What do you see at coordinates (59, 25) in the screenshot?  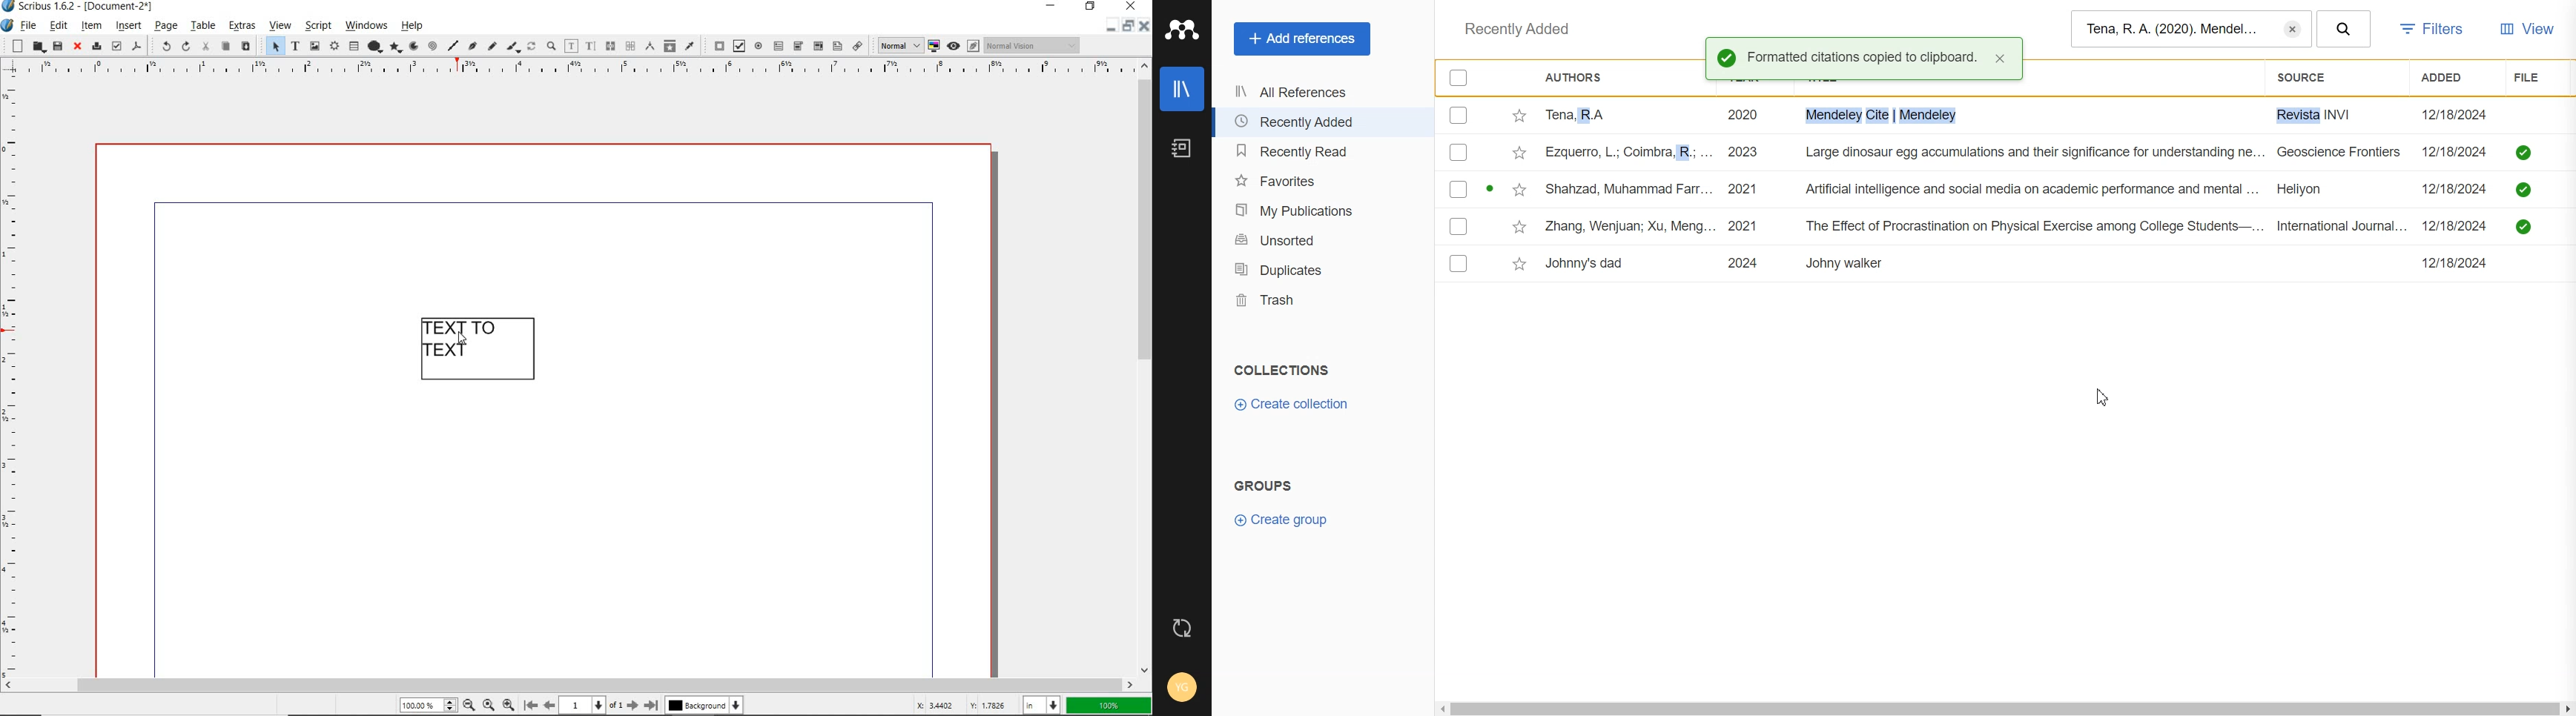 I see `edit` at bounding box center [59, 25].